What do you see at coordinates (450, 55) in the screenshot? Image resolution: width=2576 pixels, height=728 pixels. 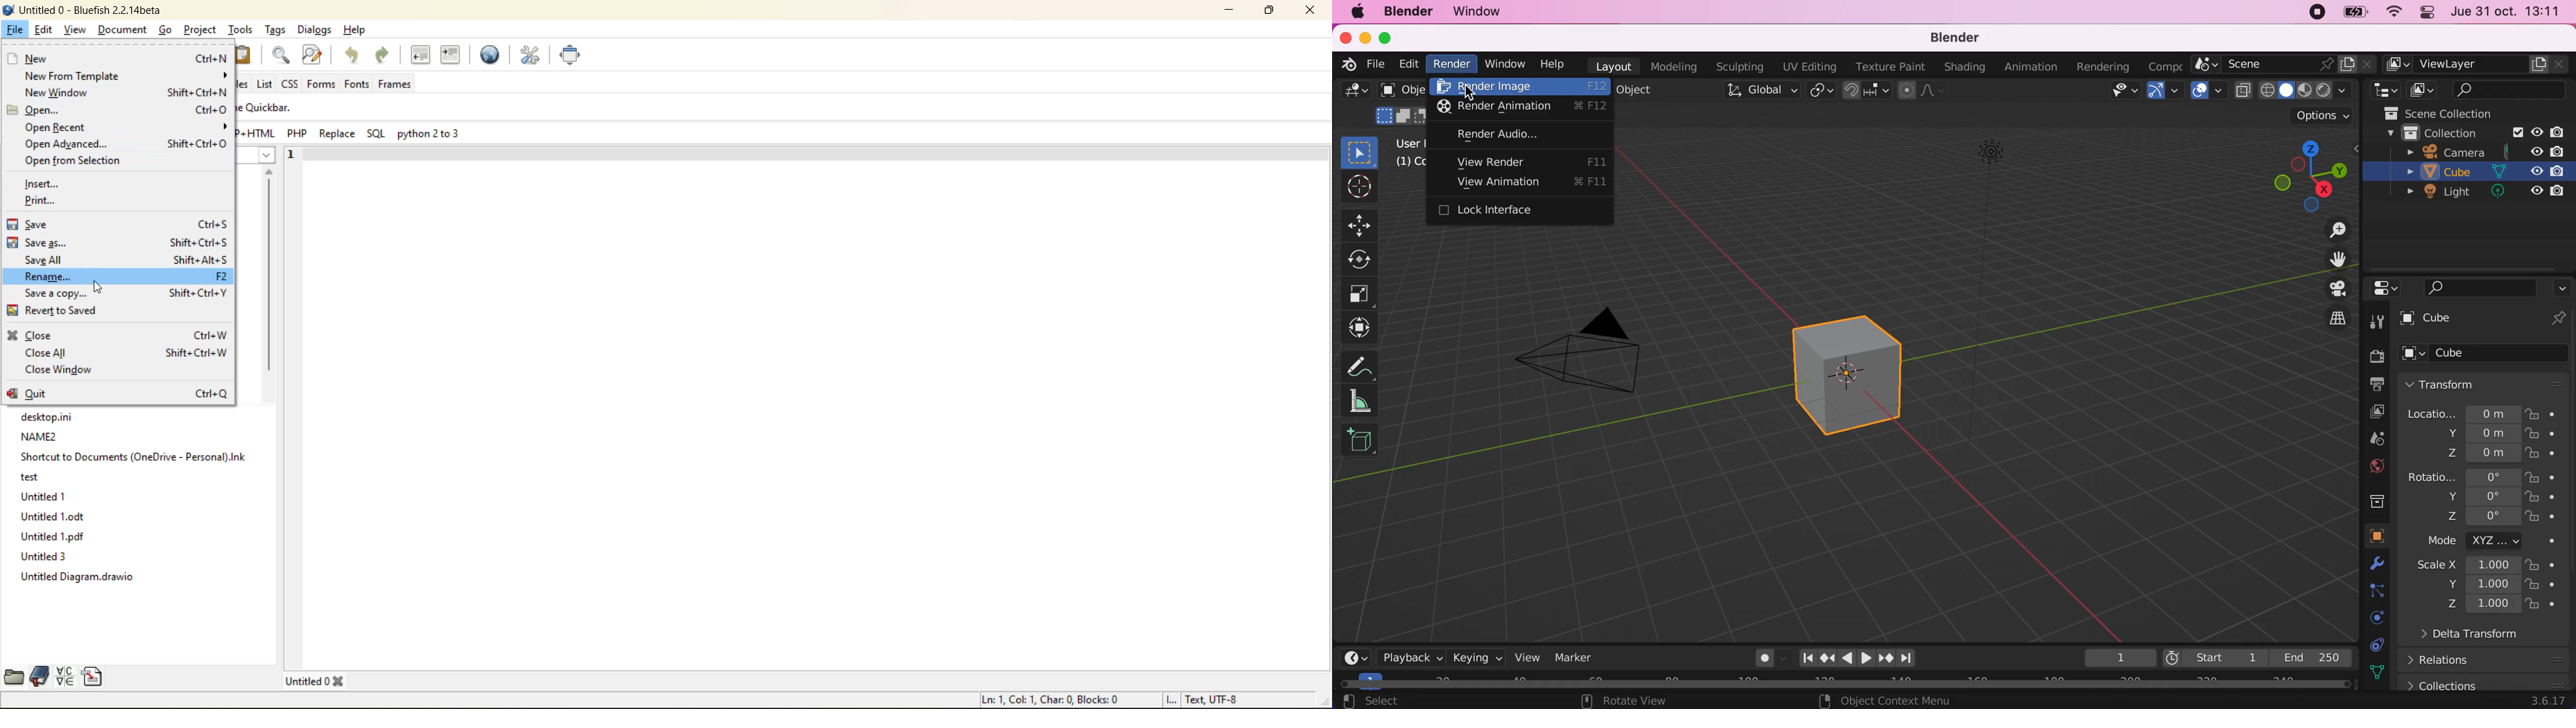 I see `indent` at bounding box center [450, 55].